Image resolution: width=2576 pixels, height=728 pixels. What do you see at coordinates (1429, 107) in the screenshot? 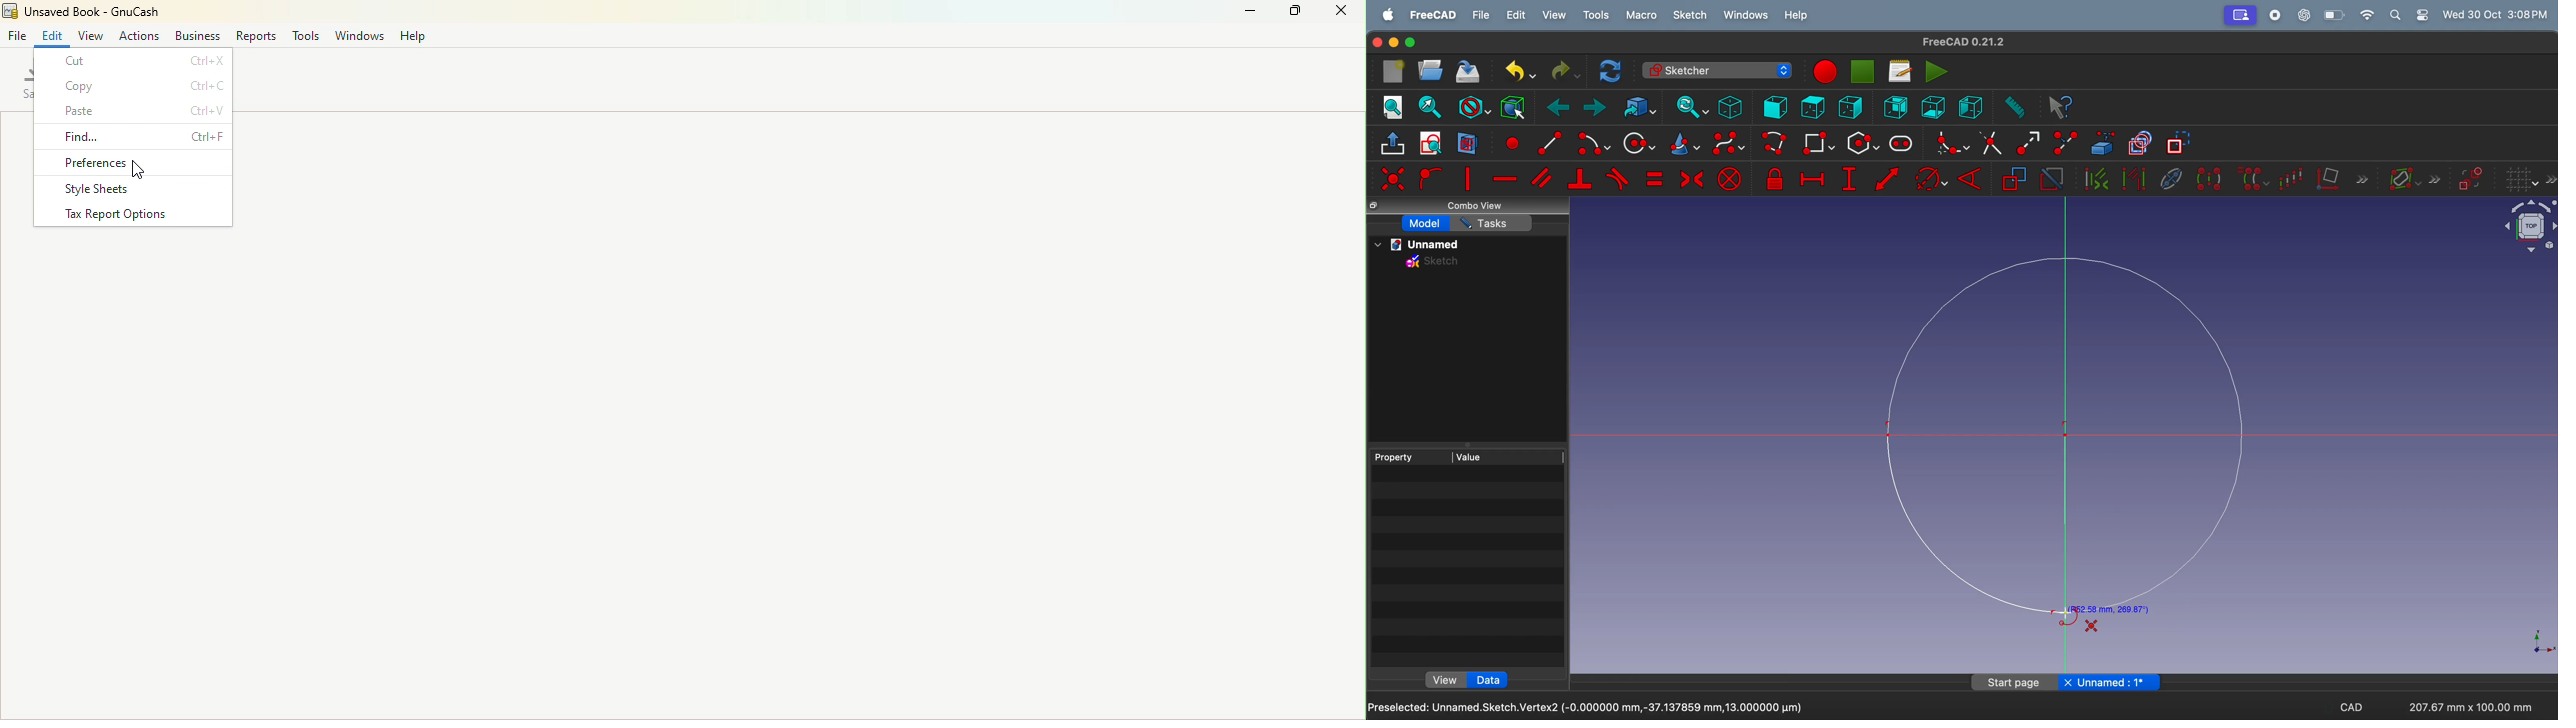
I see `fit section` at bounding box center [1429, 107].